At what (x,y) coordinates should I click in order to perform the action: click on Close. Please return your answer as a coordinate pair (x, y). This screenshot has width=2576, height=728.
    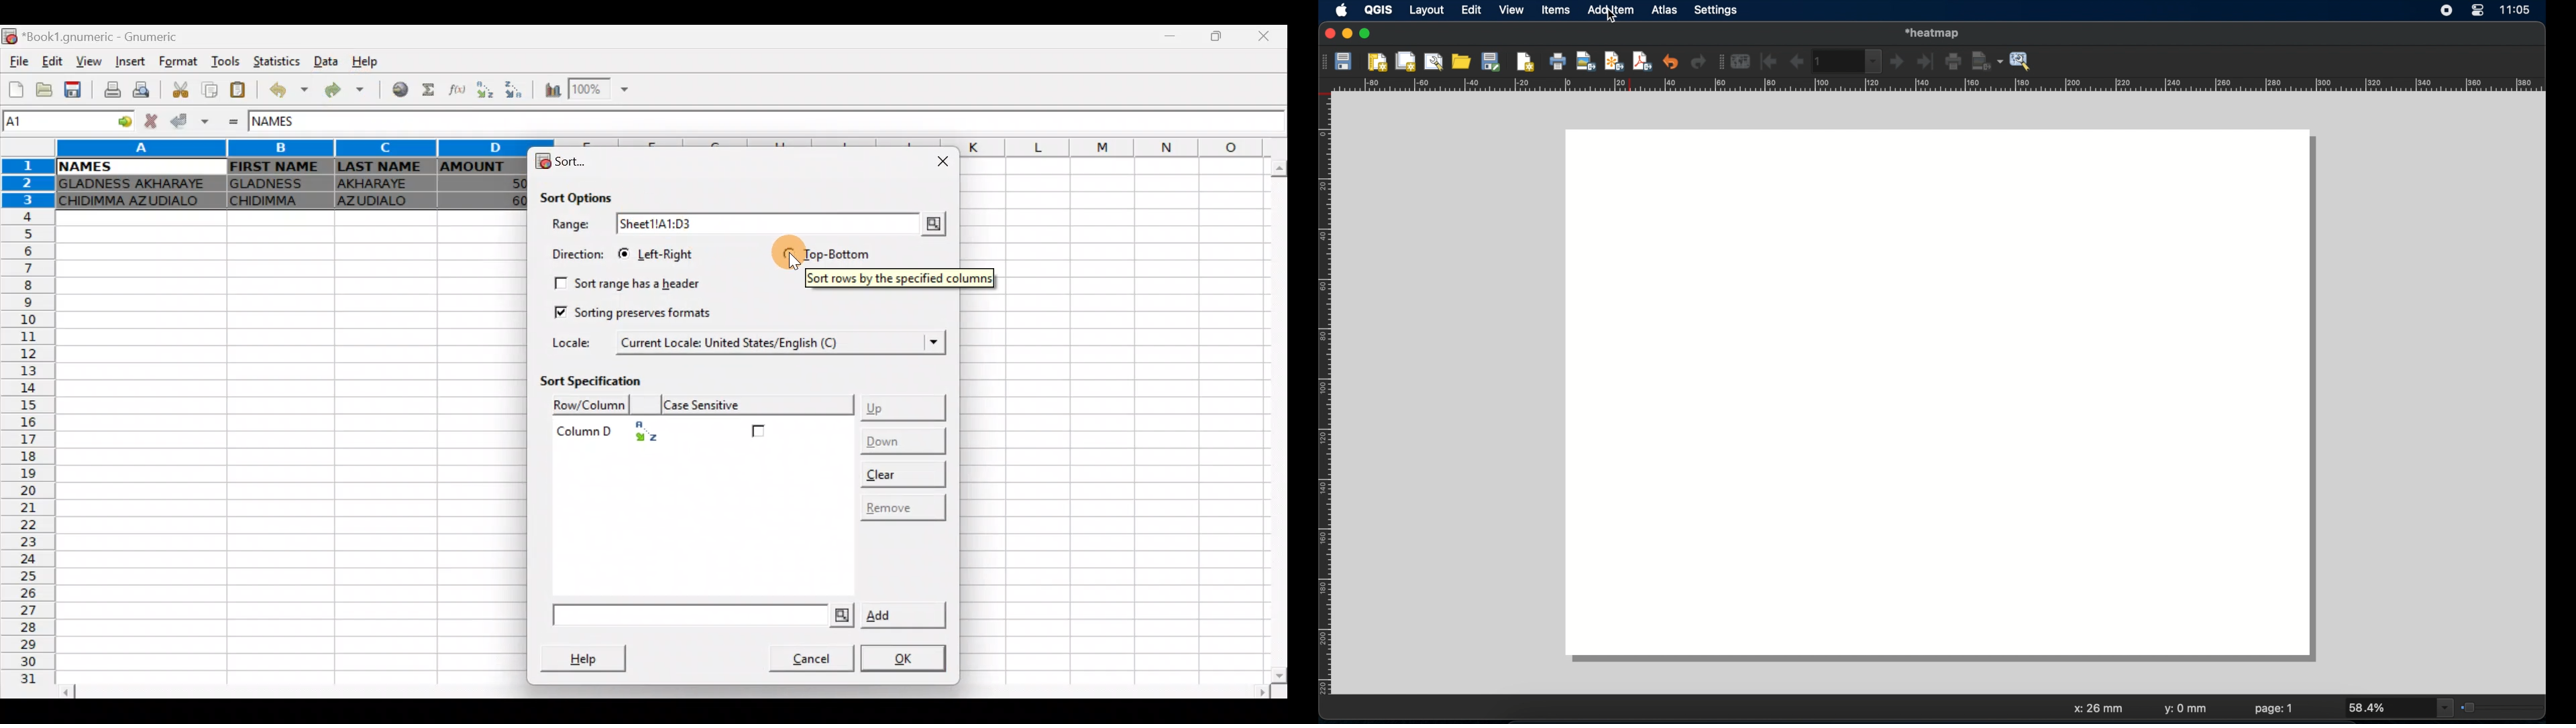
    Looking at the image, I should click on (939, 162).